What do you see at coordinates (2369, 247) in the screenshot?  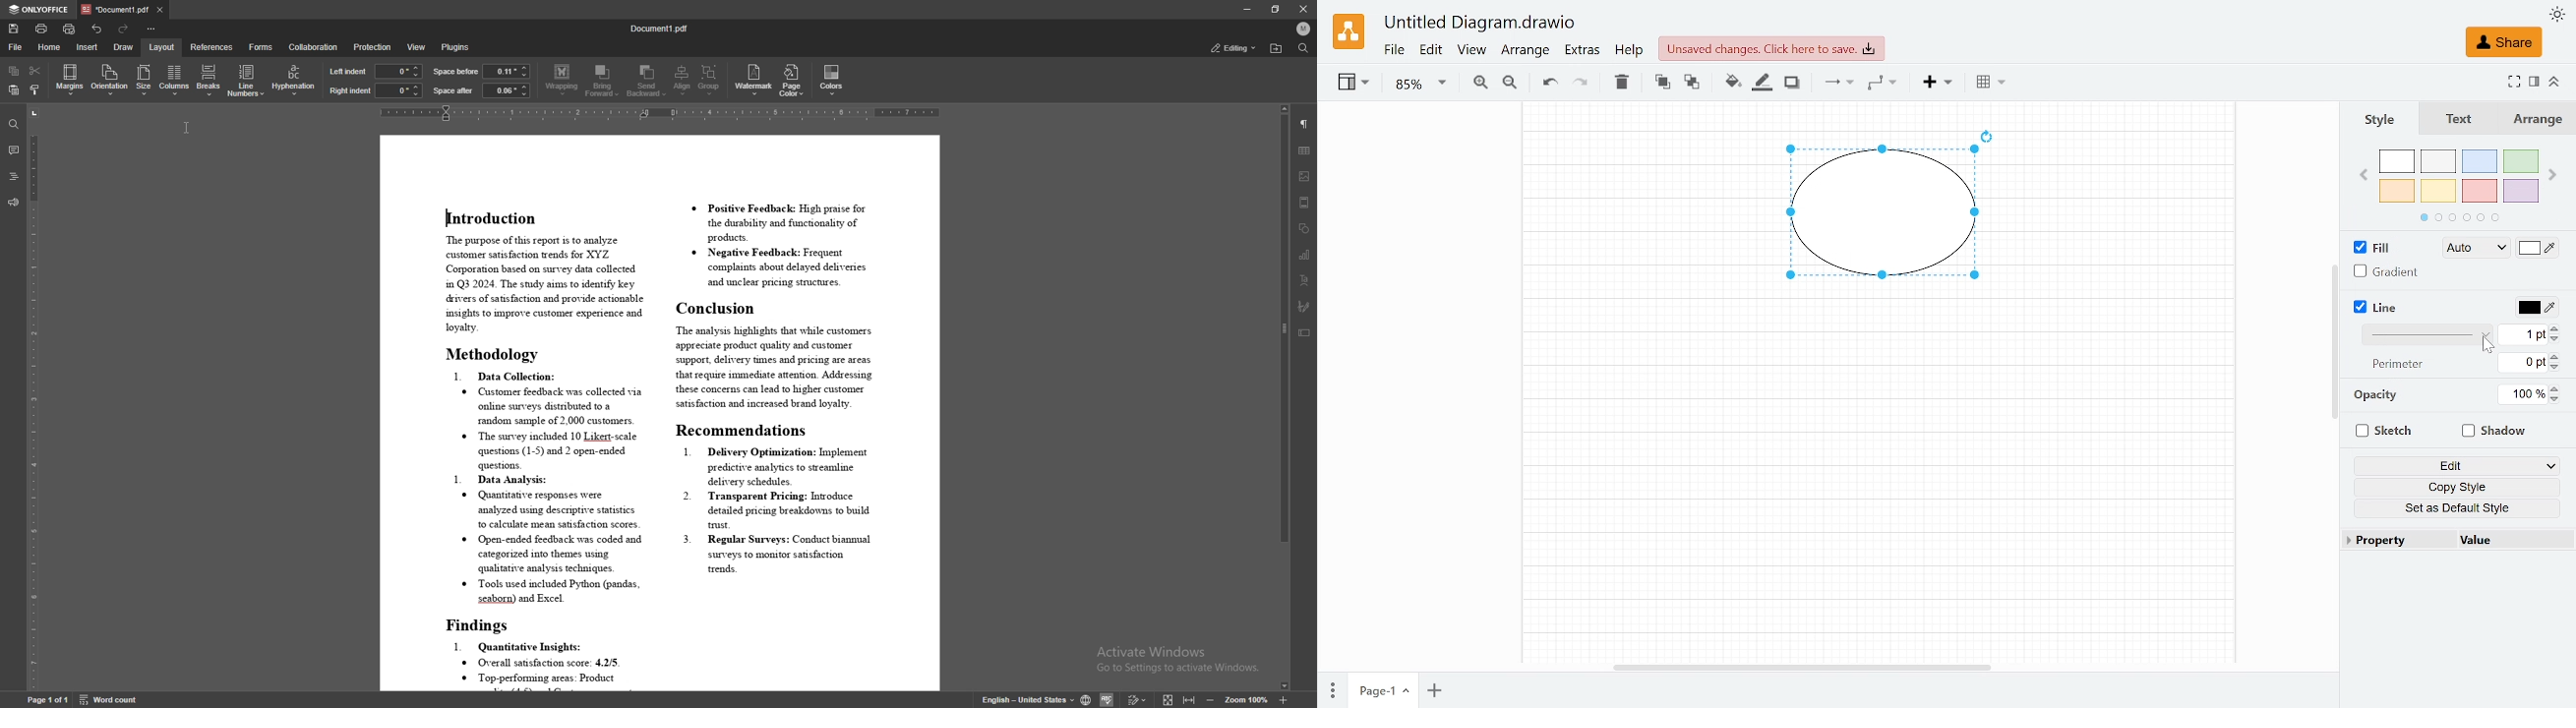 I see `Fill` at bounding box center [2369, 247].